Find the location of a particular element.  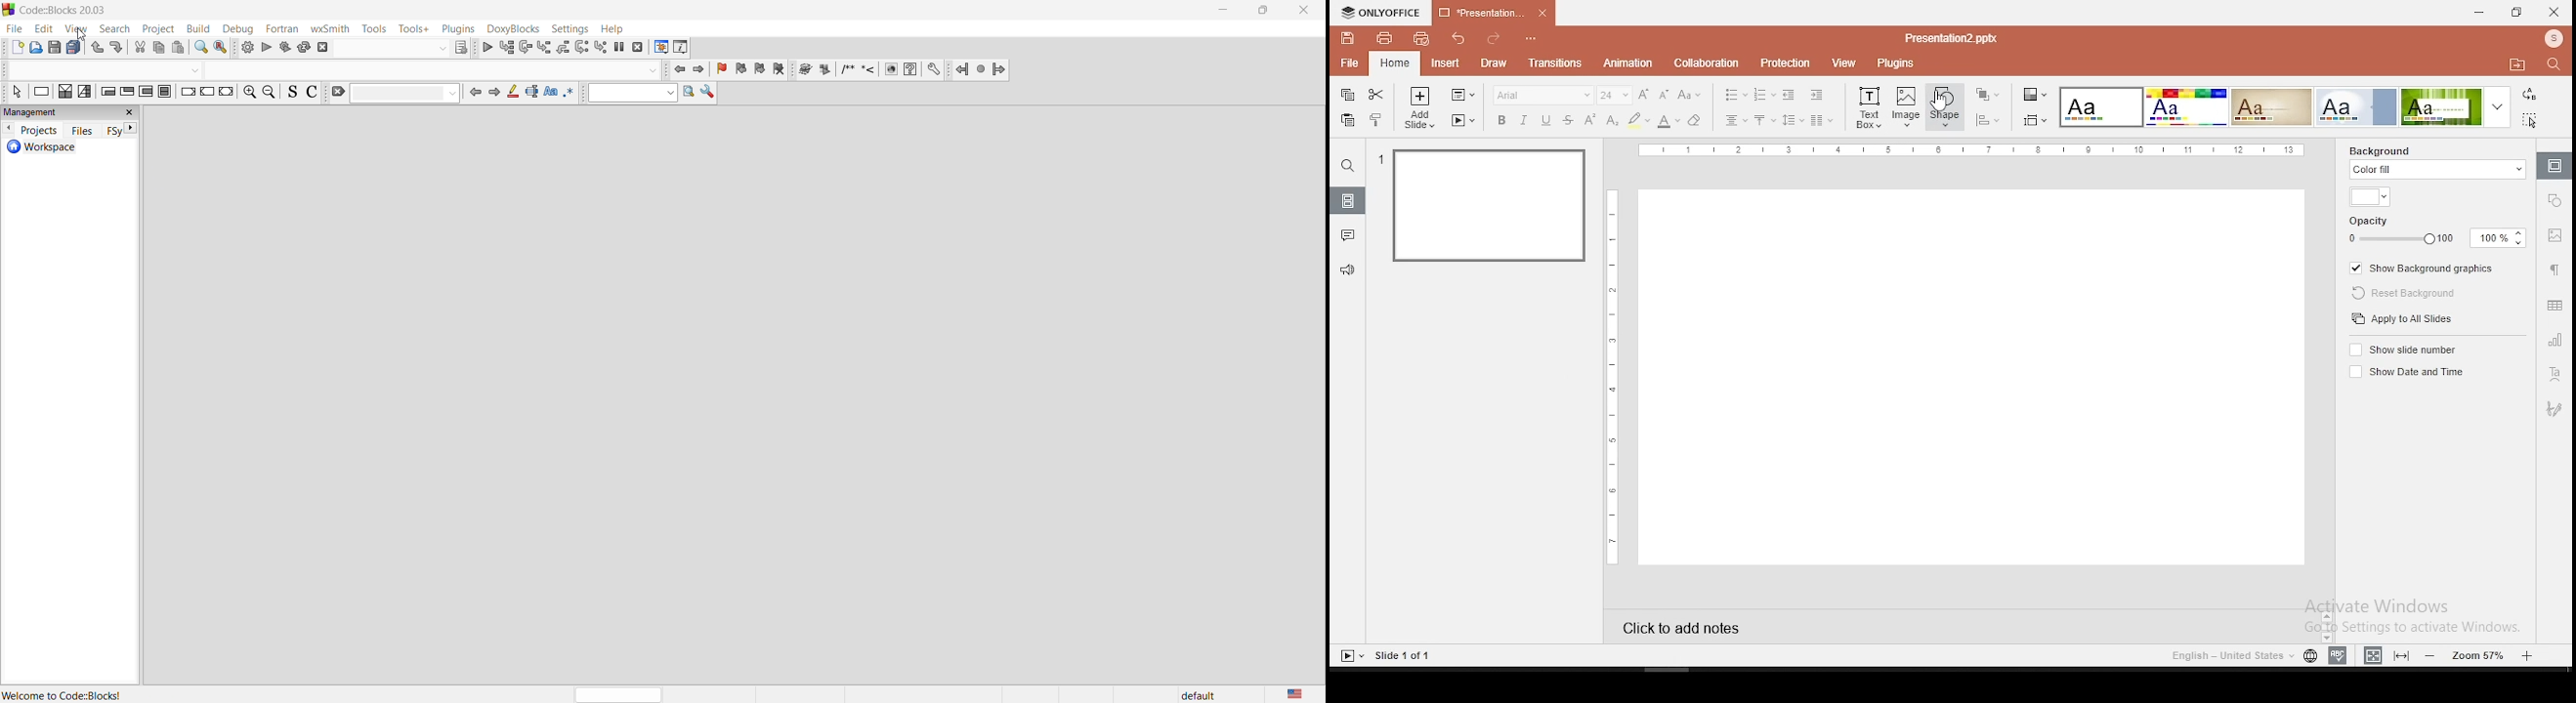

selection is located at coordinates (87, 93).